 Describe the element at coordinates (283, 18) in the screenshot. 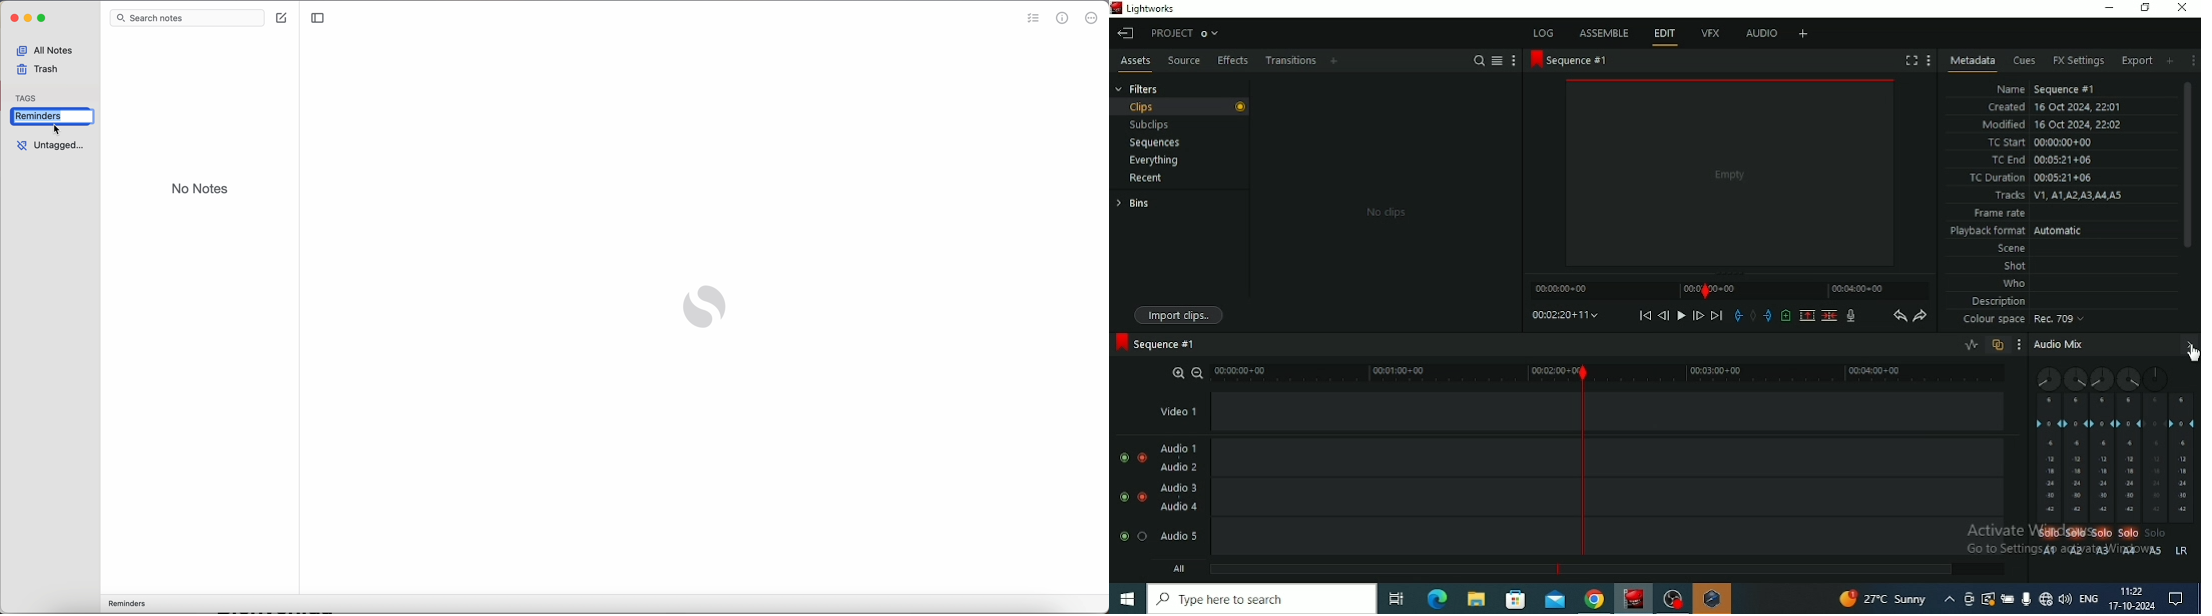

I see `create note` at that location.